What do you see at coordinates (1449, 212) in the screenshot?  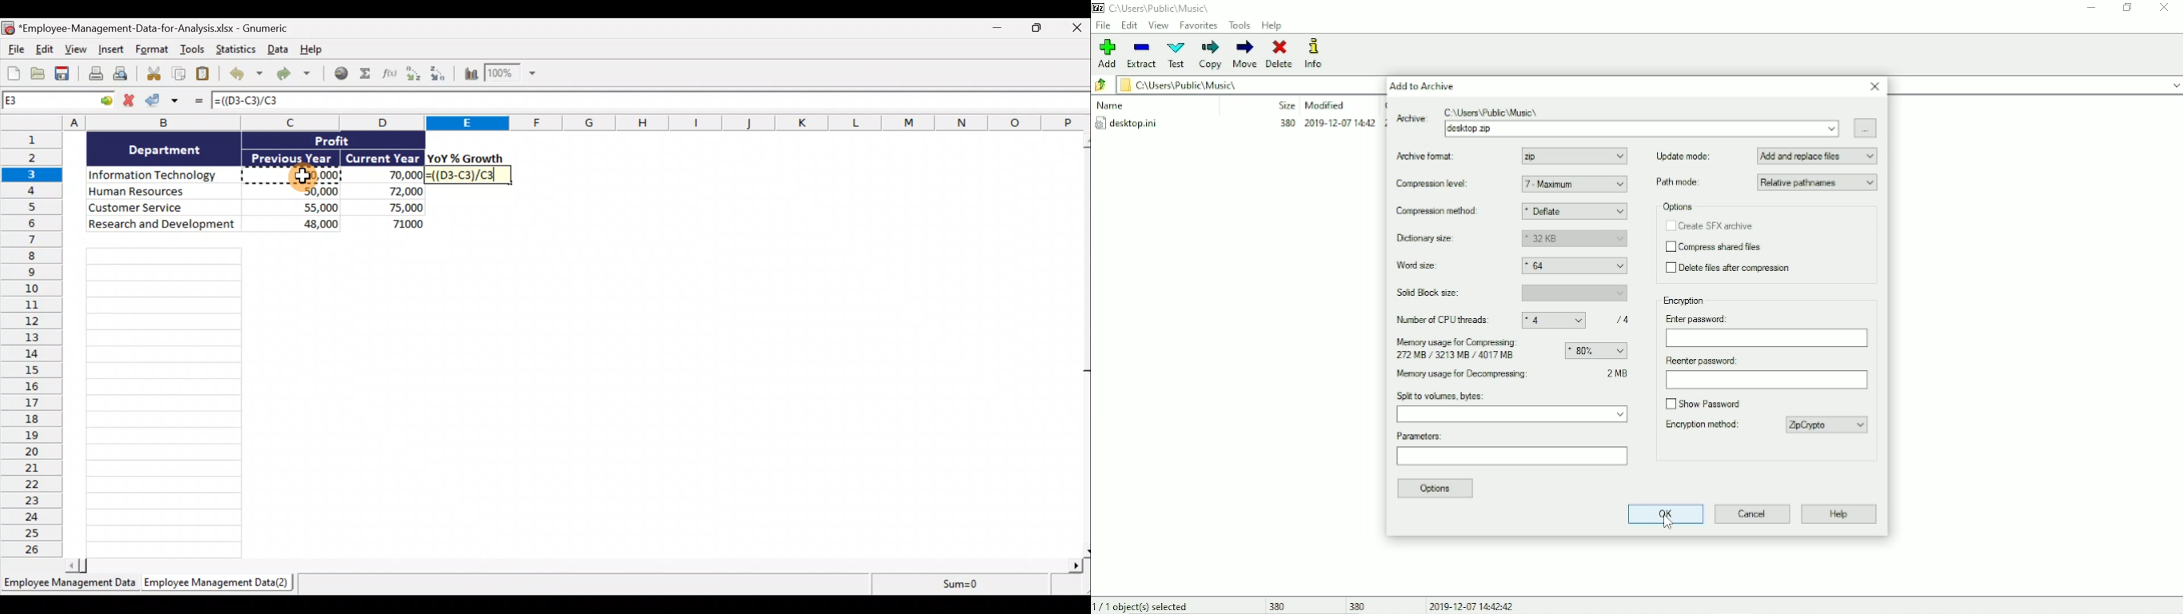 I see `Compression method` at bounding box center [1449, 212].